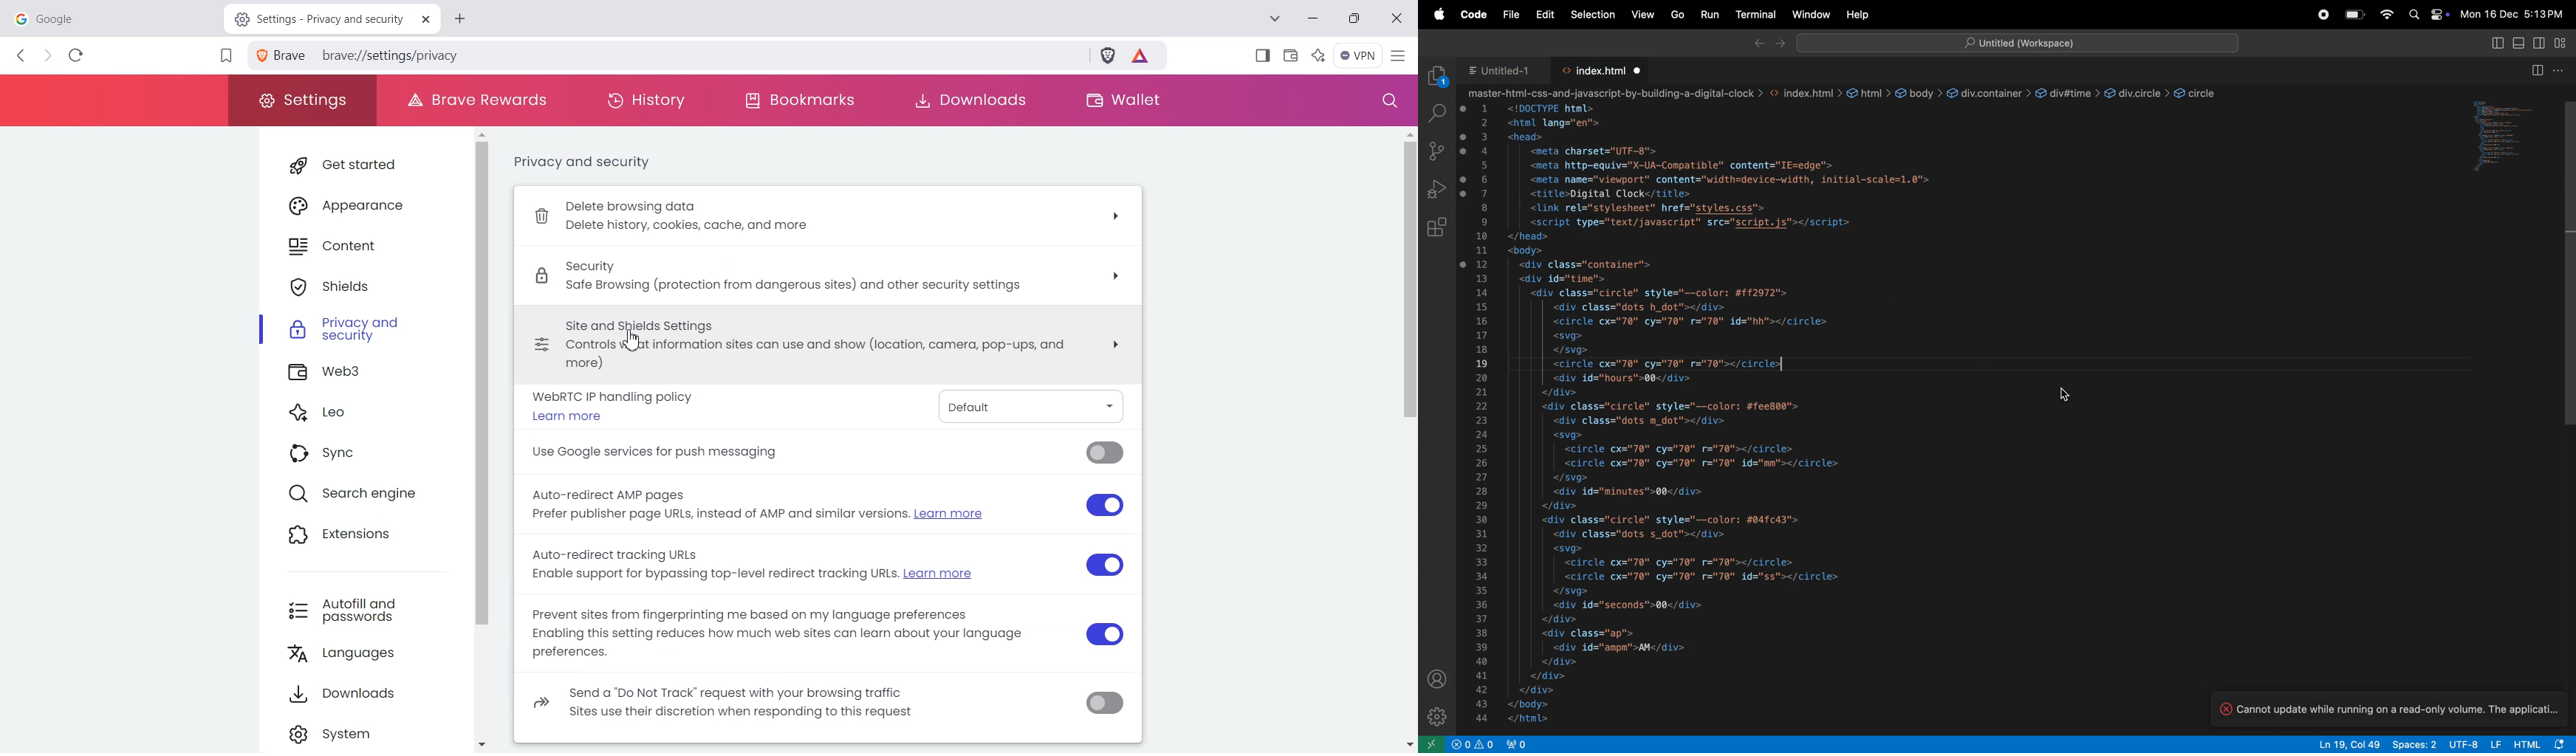  Describe the element at coordinates (1594, 16) in the screenshot. I see `selection` at that location.